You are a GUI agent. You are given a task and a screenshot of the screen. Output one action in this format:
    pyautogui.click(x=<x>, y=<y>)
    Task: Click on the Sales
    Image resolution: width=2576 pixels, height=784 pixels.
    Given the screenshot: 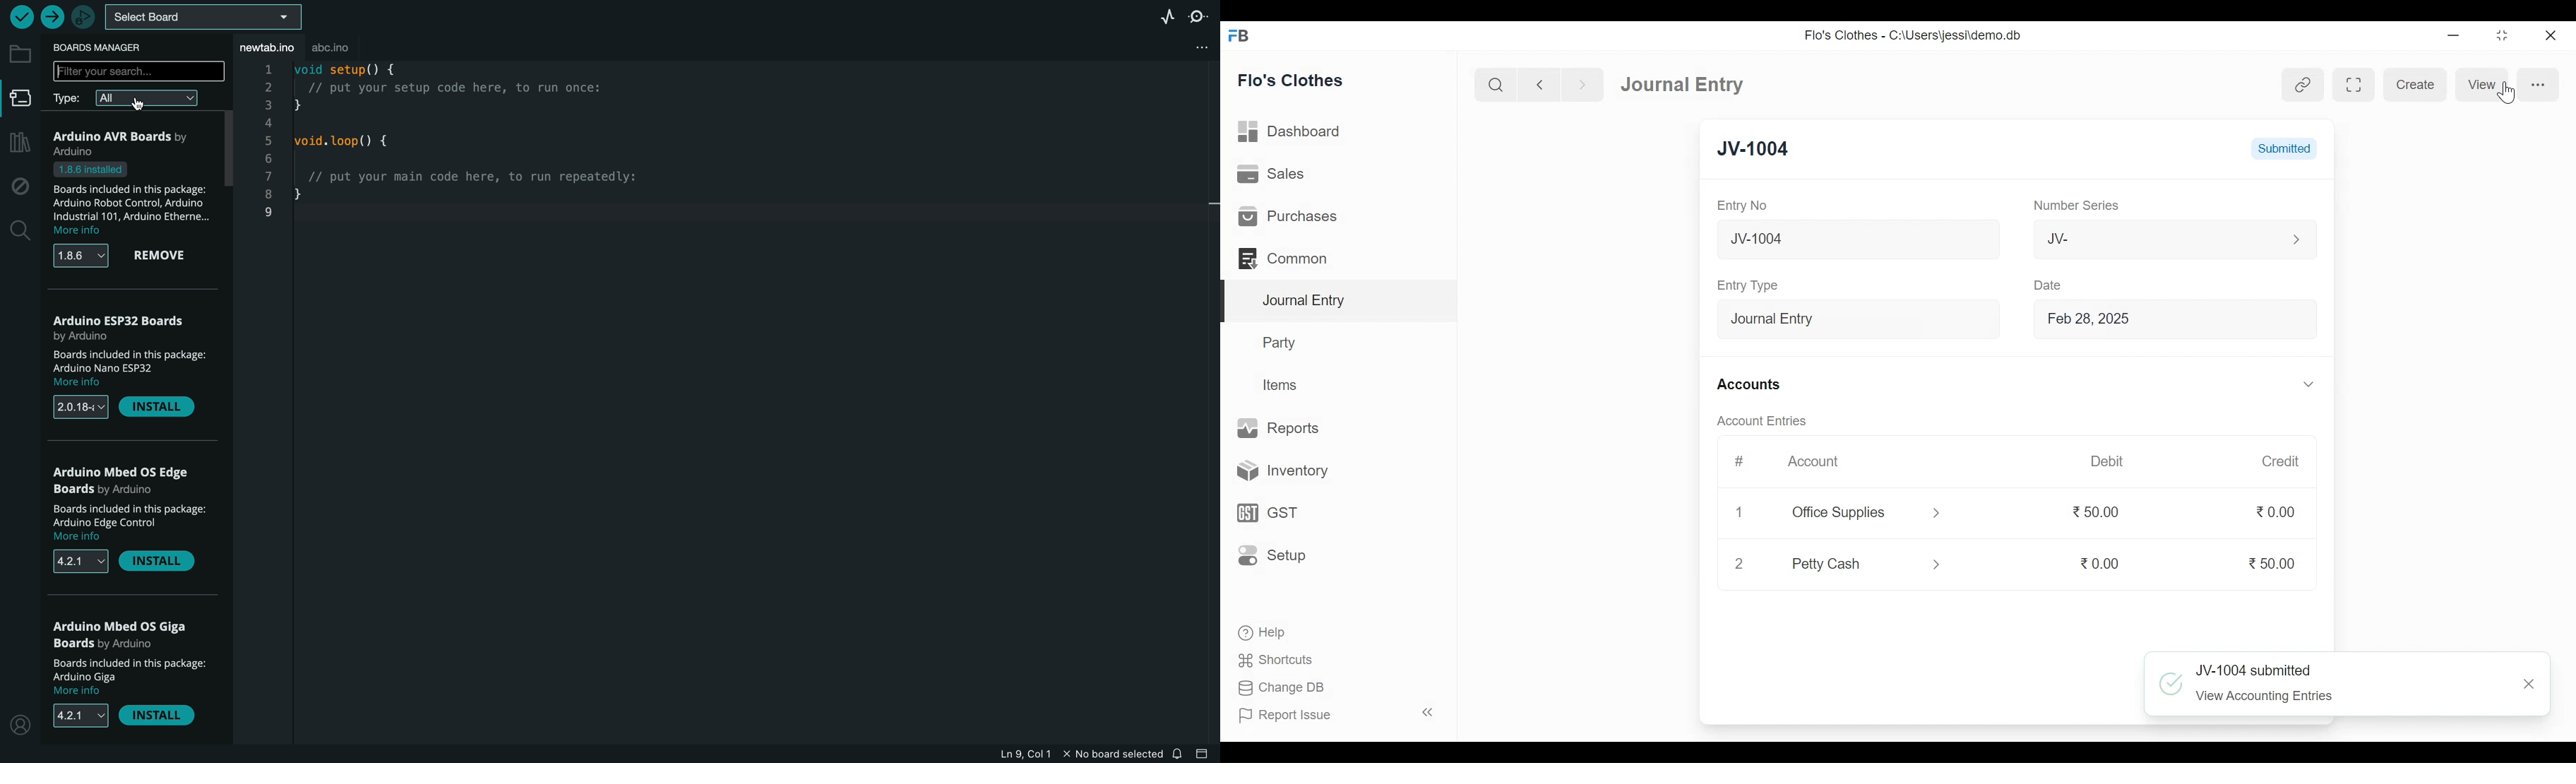 What is the action you would take?
    pyautogui.click(x=1273, y=173)
    